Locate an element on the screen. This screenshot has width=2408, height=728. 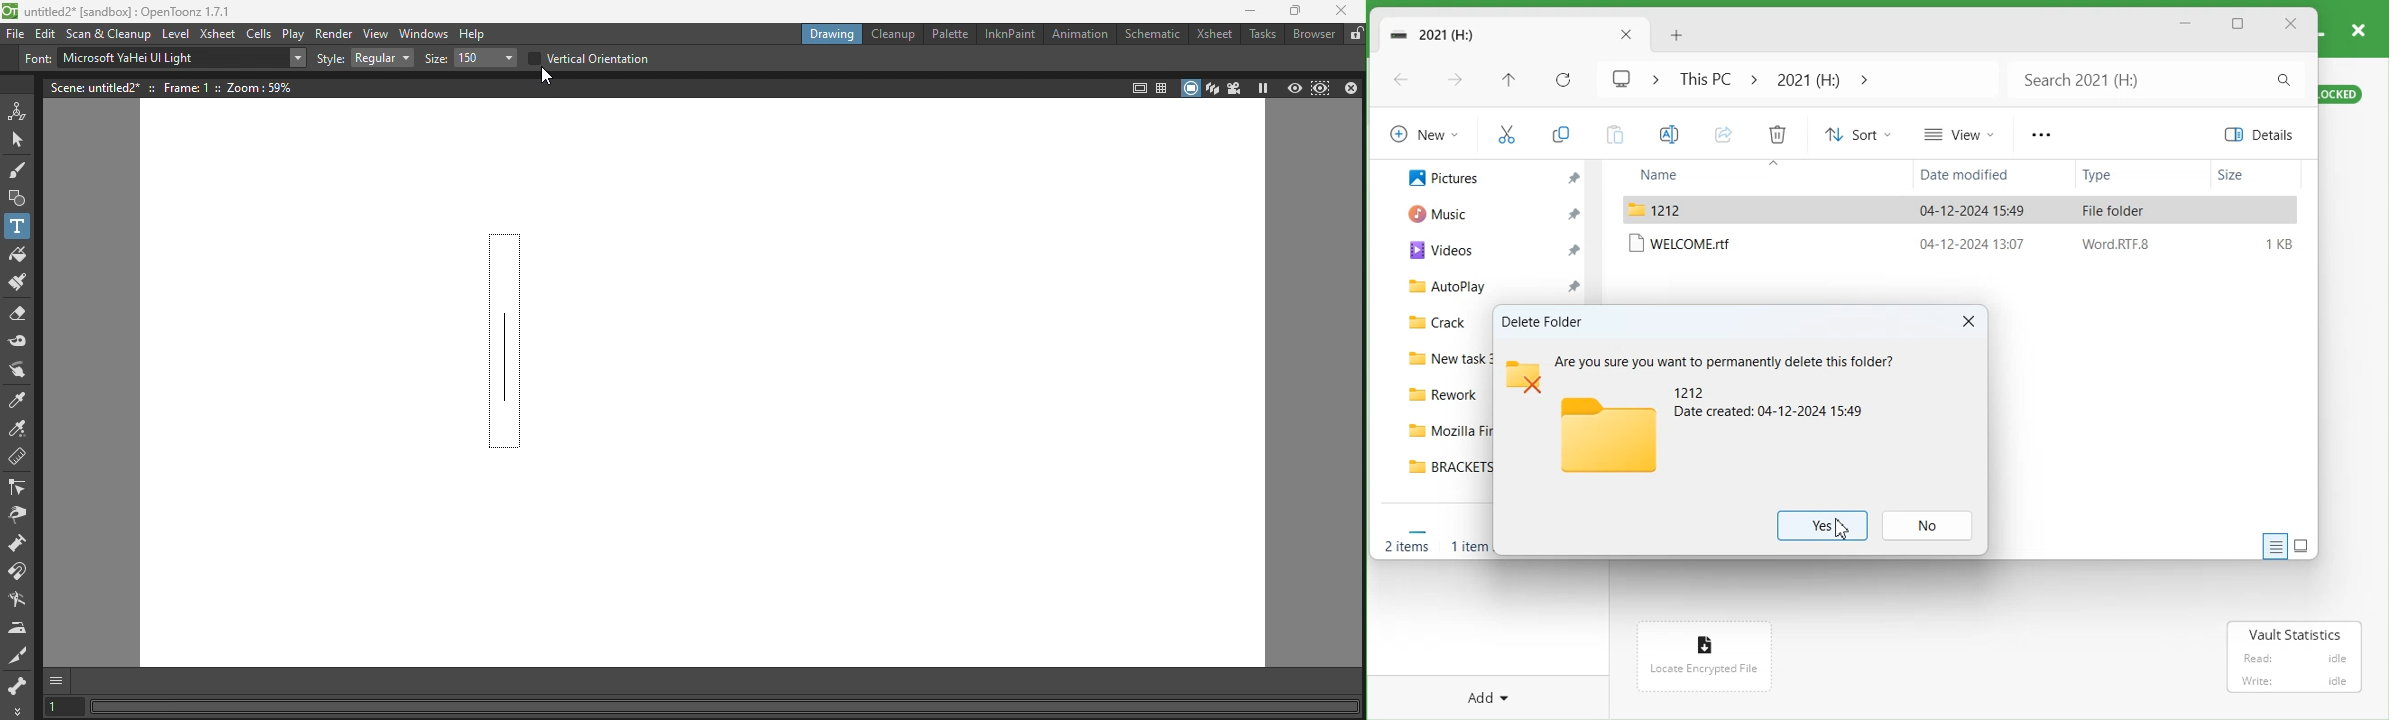
Field guide is located at coordinates (1160, 88).